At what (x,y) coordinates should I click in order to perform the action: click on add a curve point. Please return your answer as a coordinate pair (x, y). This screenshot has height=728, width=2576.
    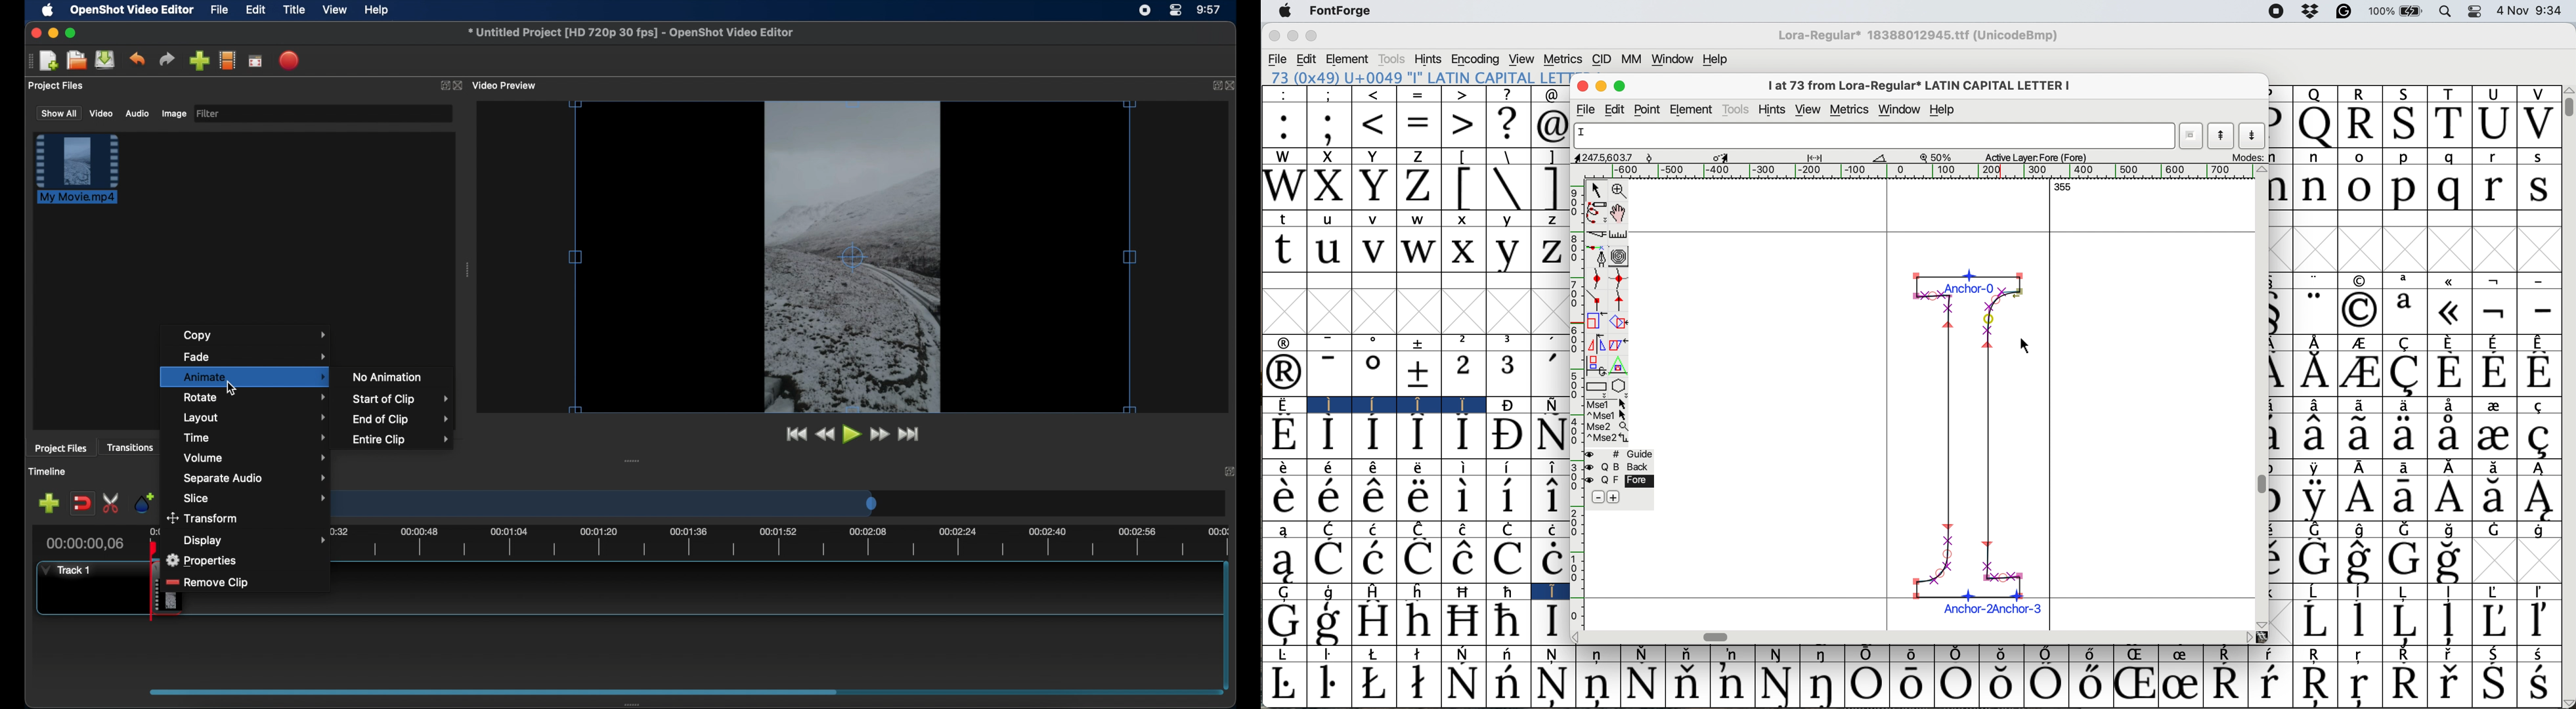
    Looking at the image, I should click on (1596, 280).